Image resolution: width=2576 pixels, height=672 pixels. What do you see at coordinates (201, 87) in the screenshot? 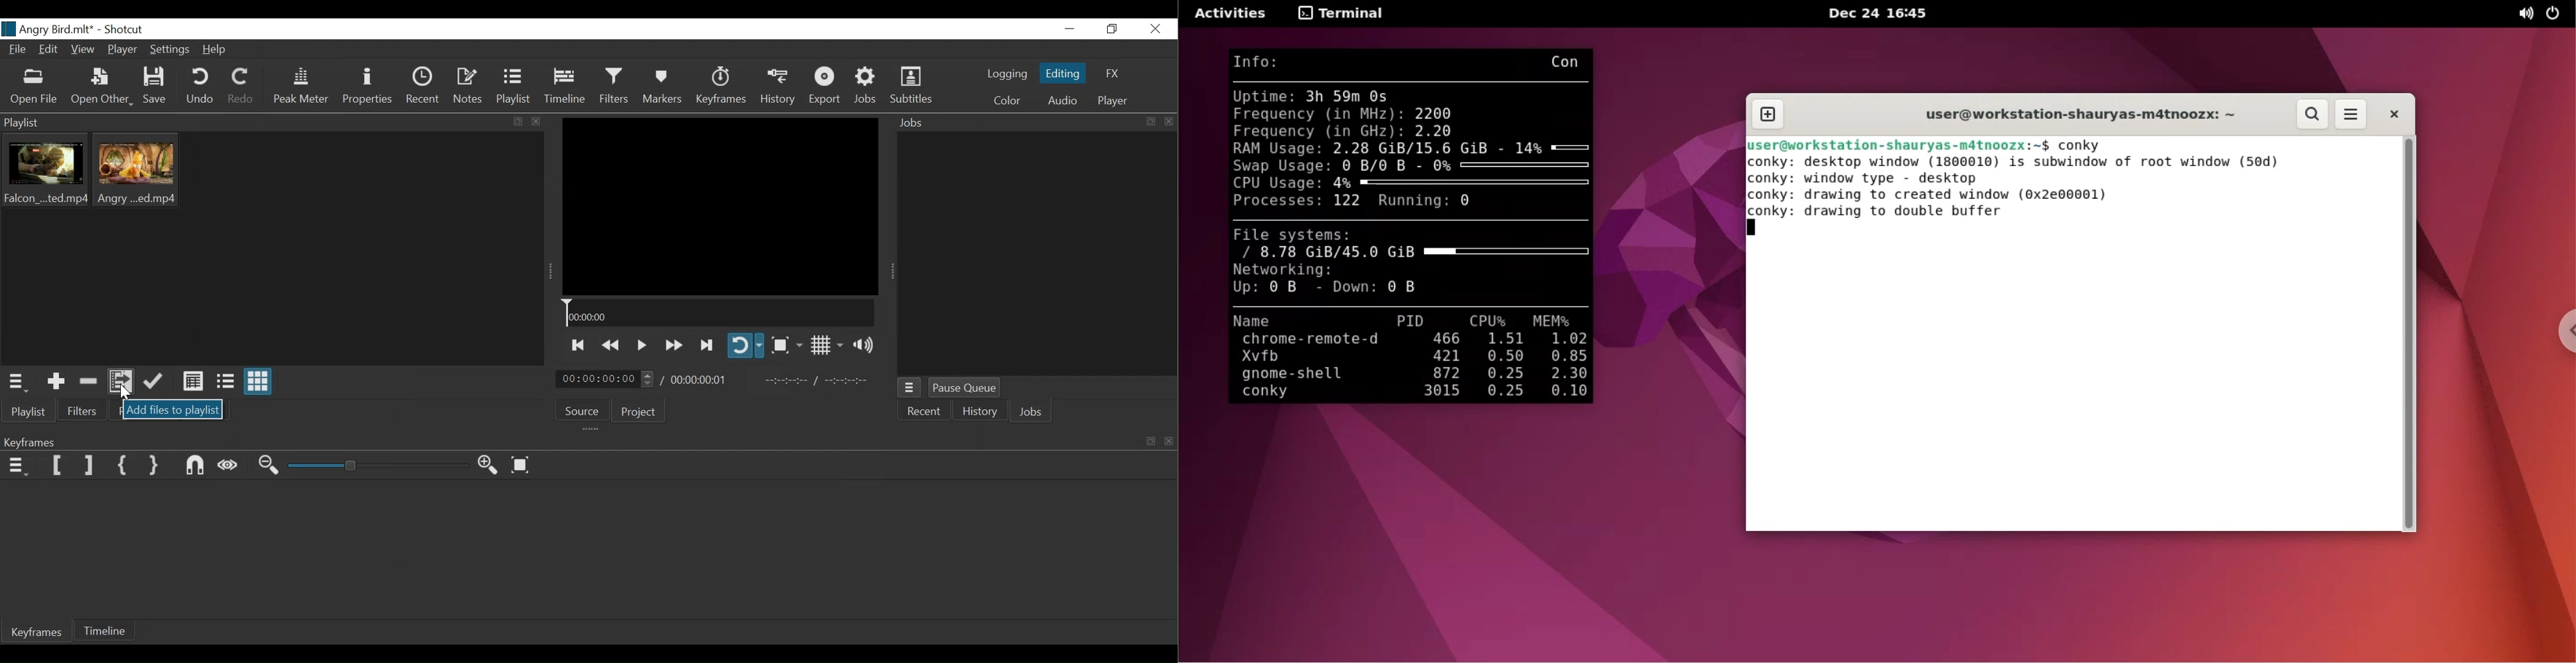
I see `Undo` at bounding box center [201, 87].